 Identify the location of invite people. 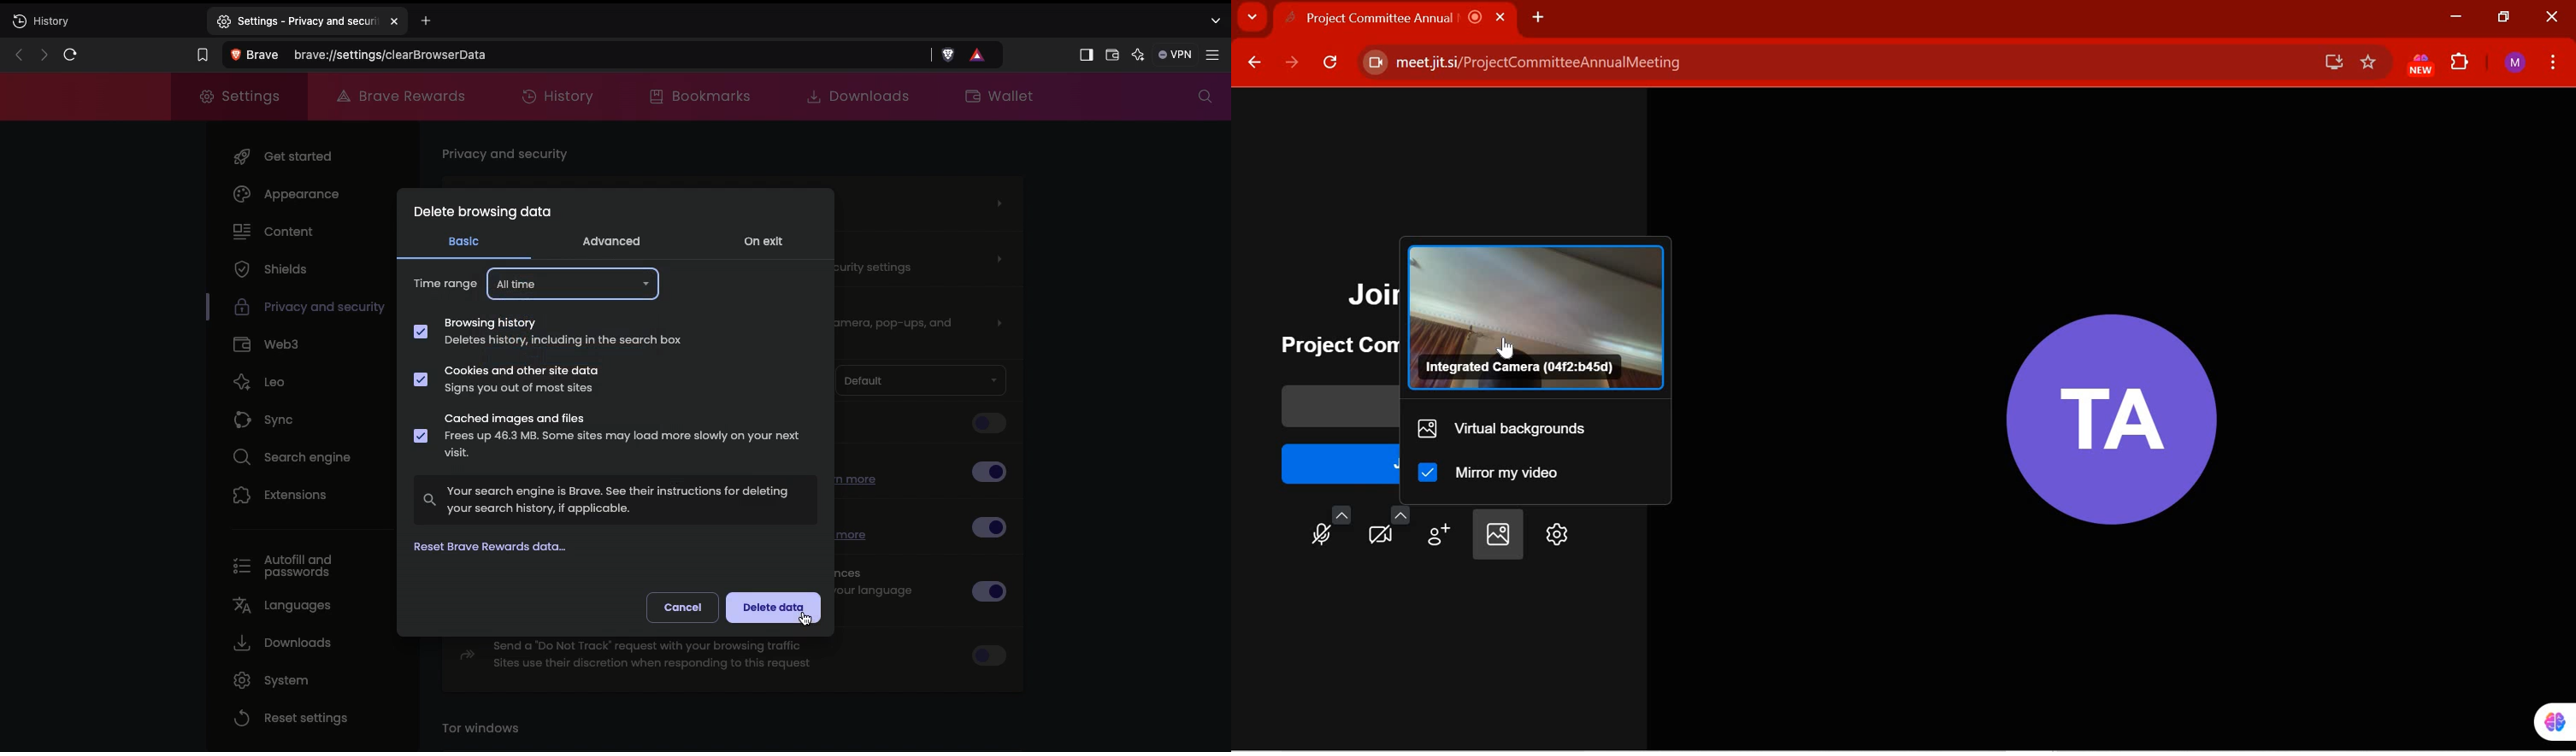
(1441, 529).